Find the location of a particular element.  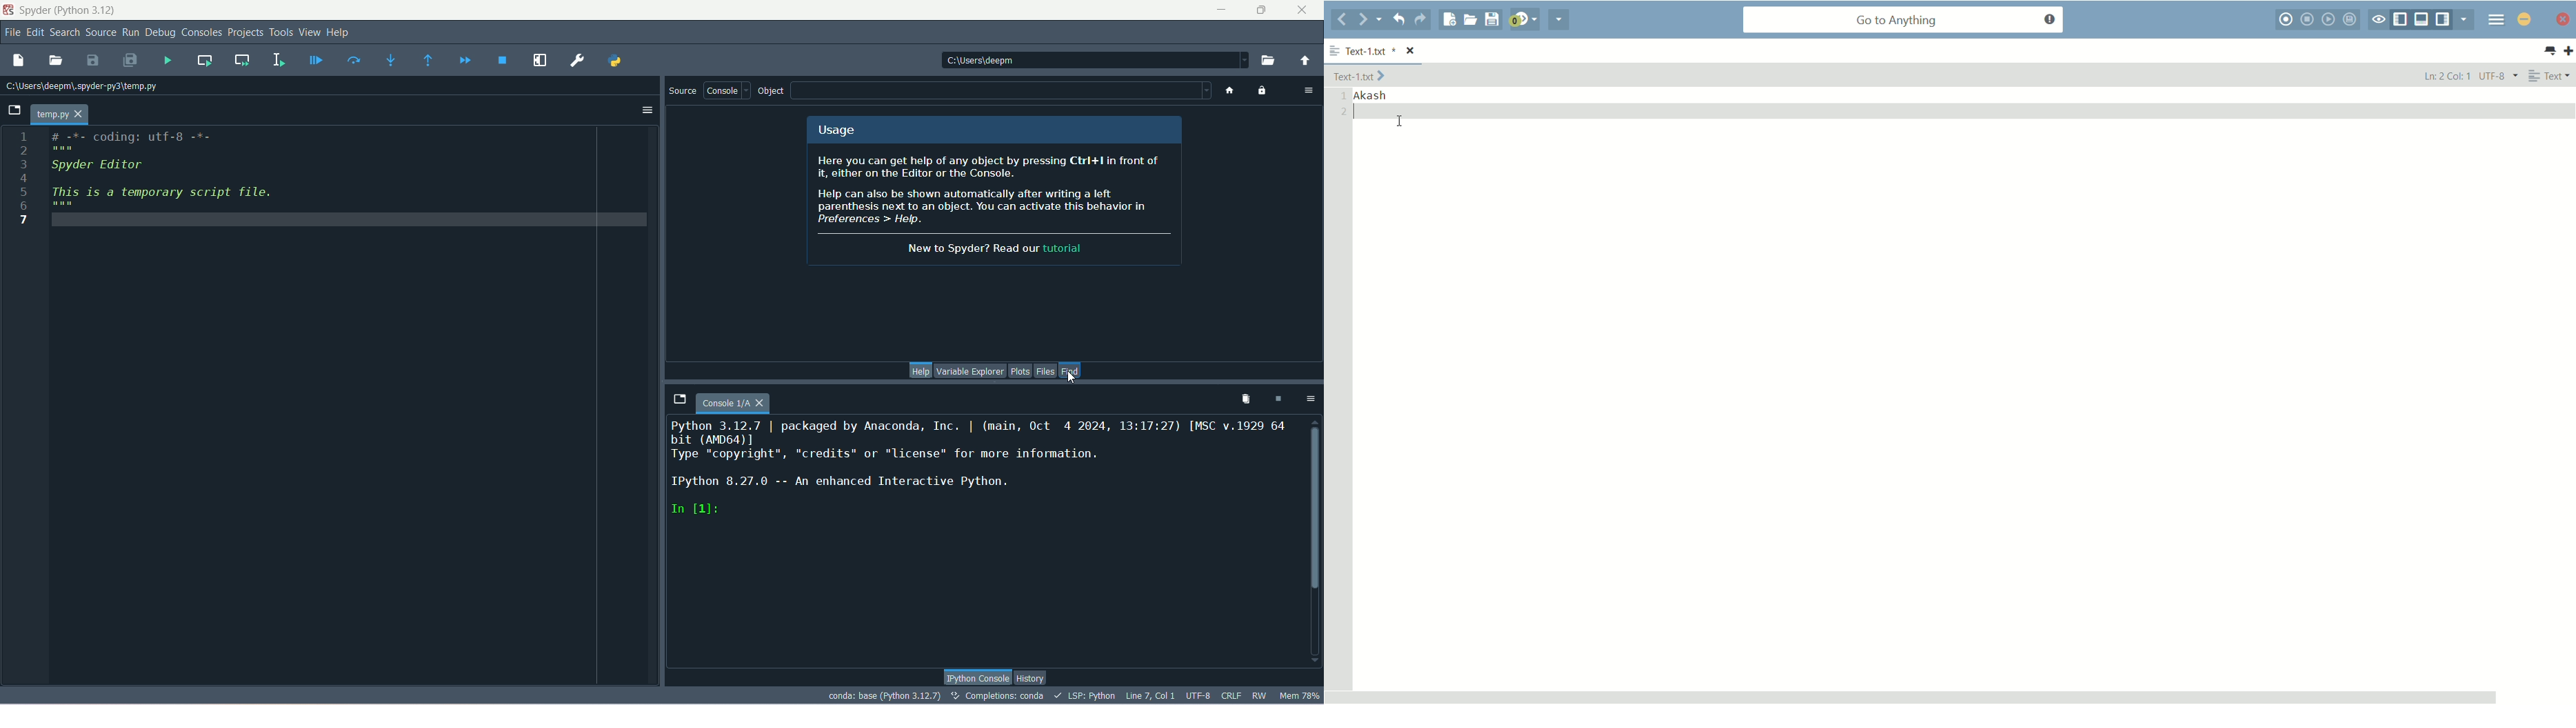

new is located at coordinates (18, 60).